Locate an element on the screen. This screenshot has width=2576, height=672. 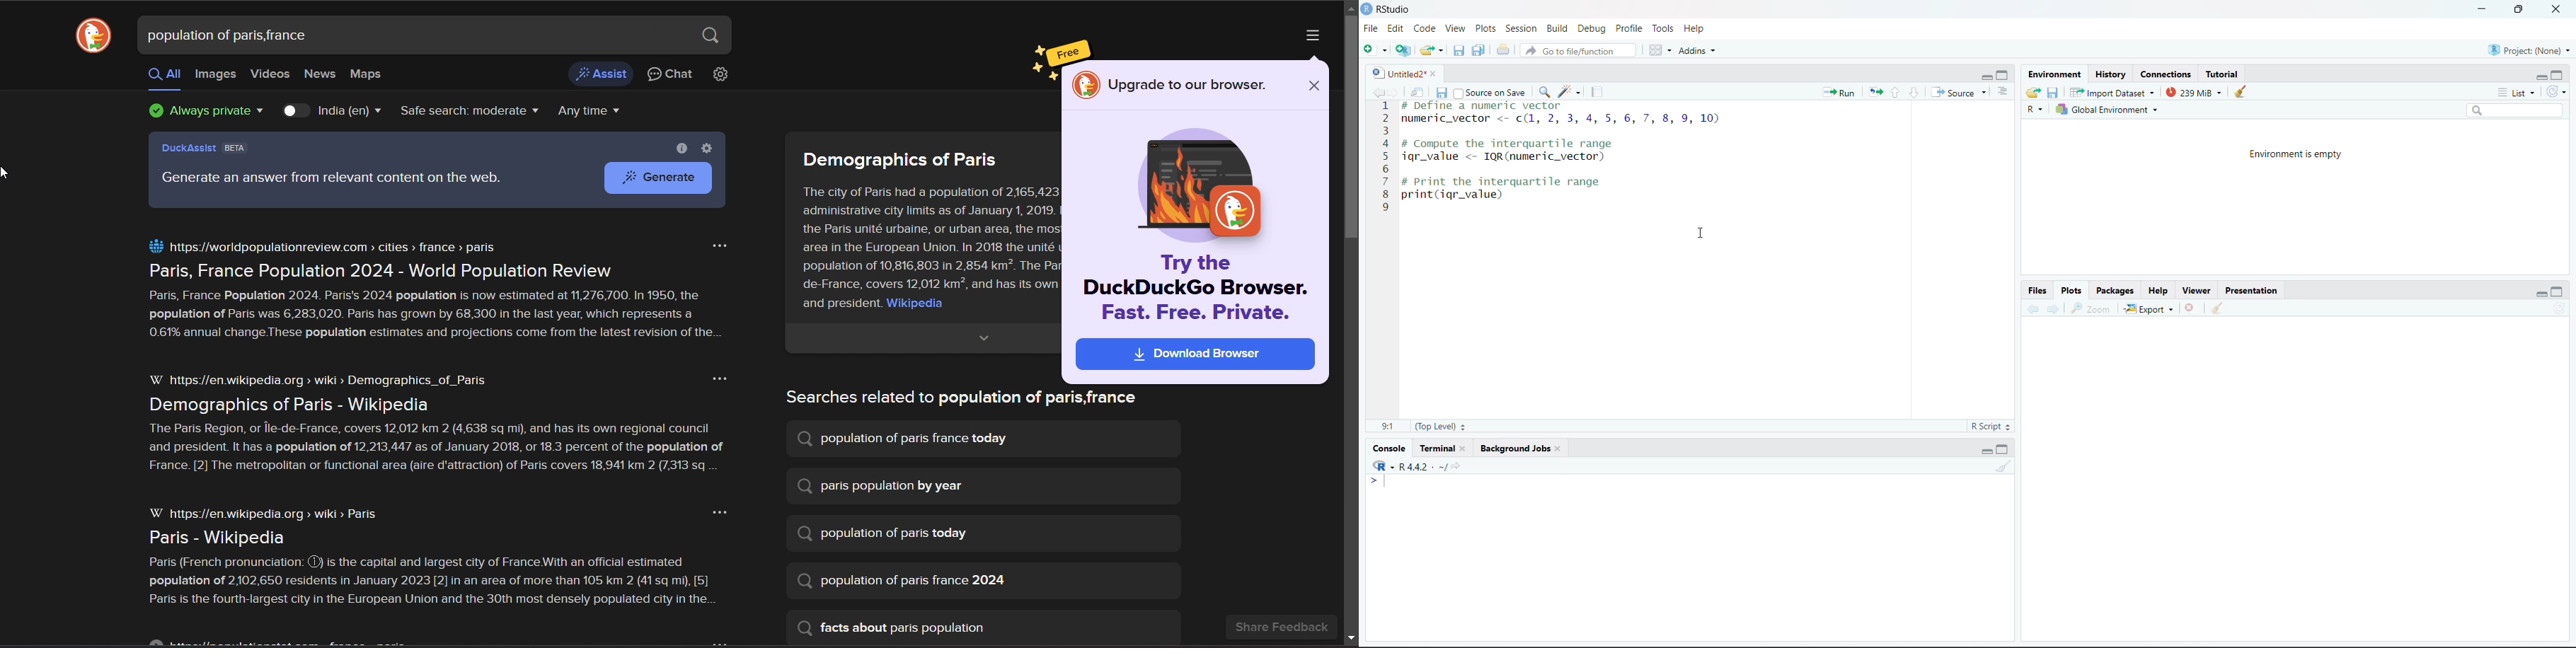
RStudio is located at coordinates (1388, 10).